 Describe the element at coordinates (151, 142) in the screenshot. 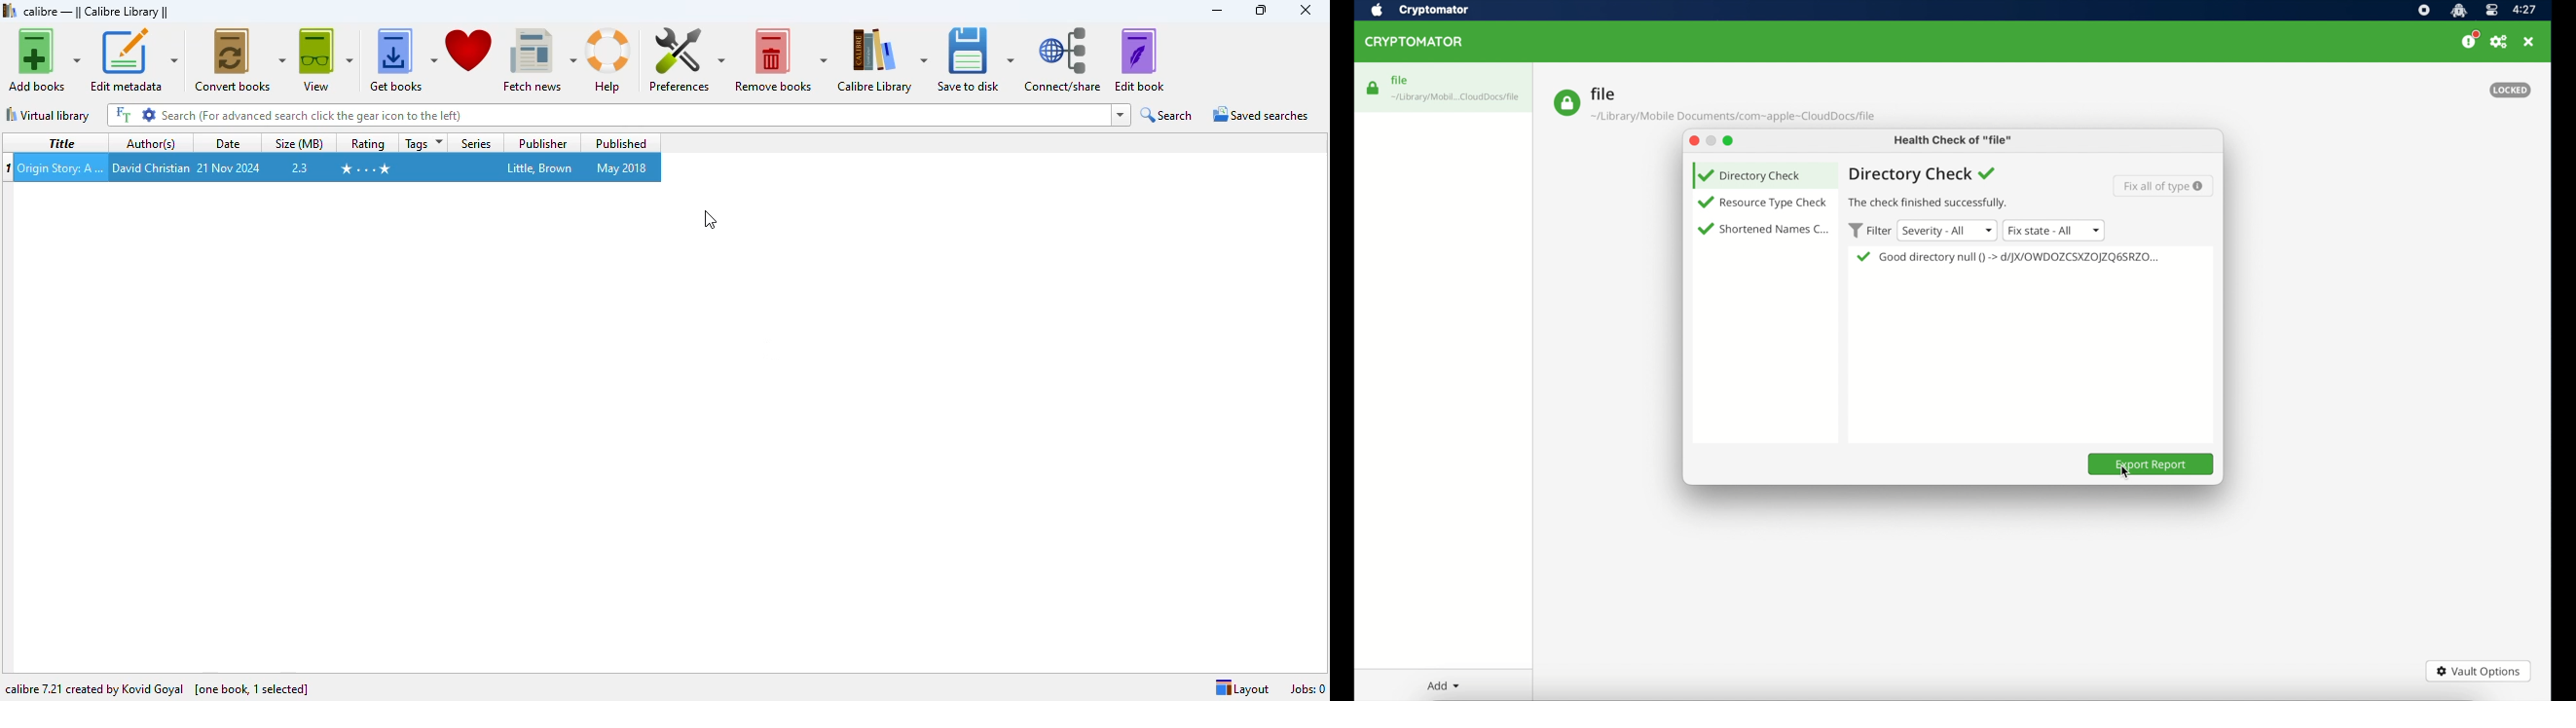

I see `author(s)` at that location.